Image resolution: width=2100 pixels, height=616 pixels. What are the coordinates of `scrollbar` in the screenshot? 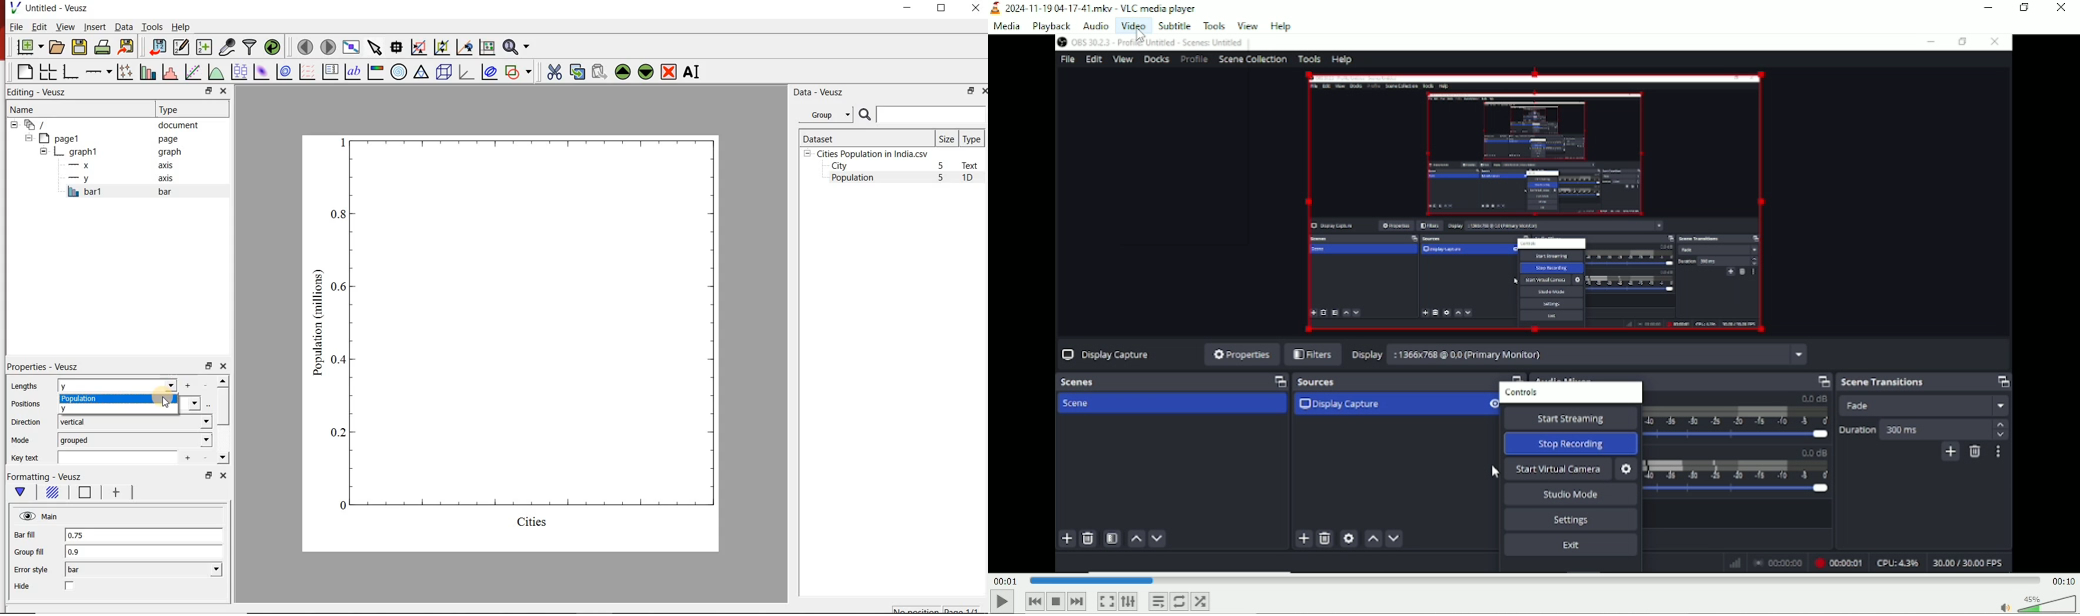 It's located at (223, 420).